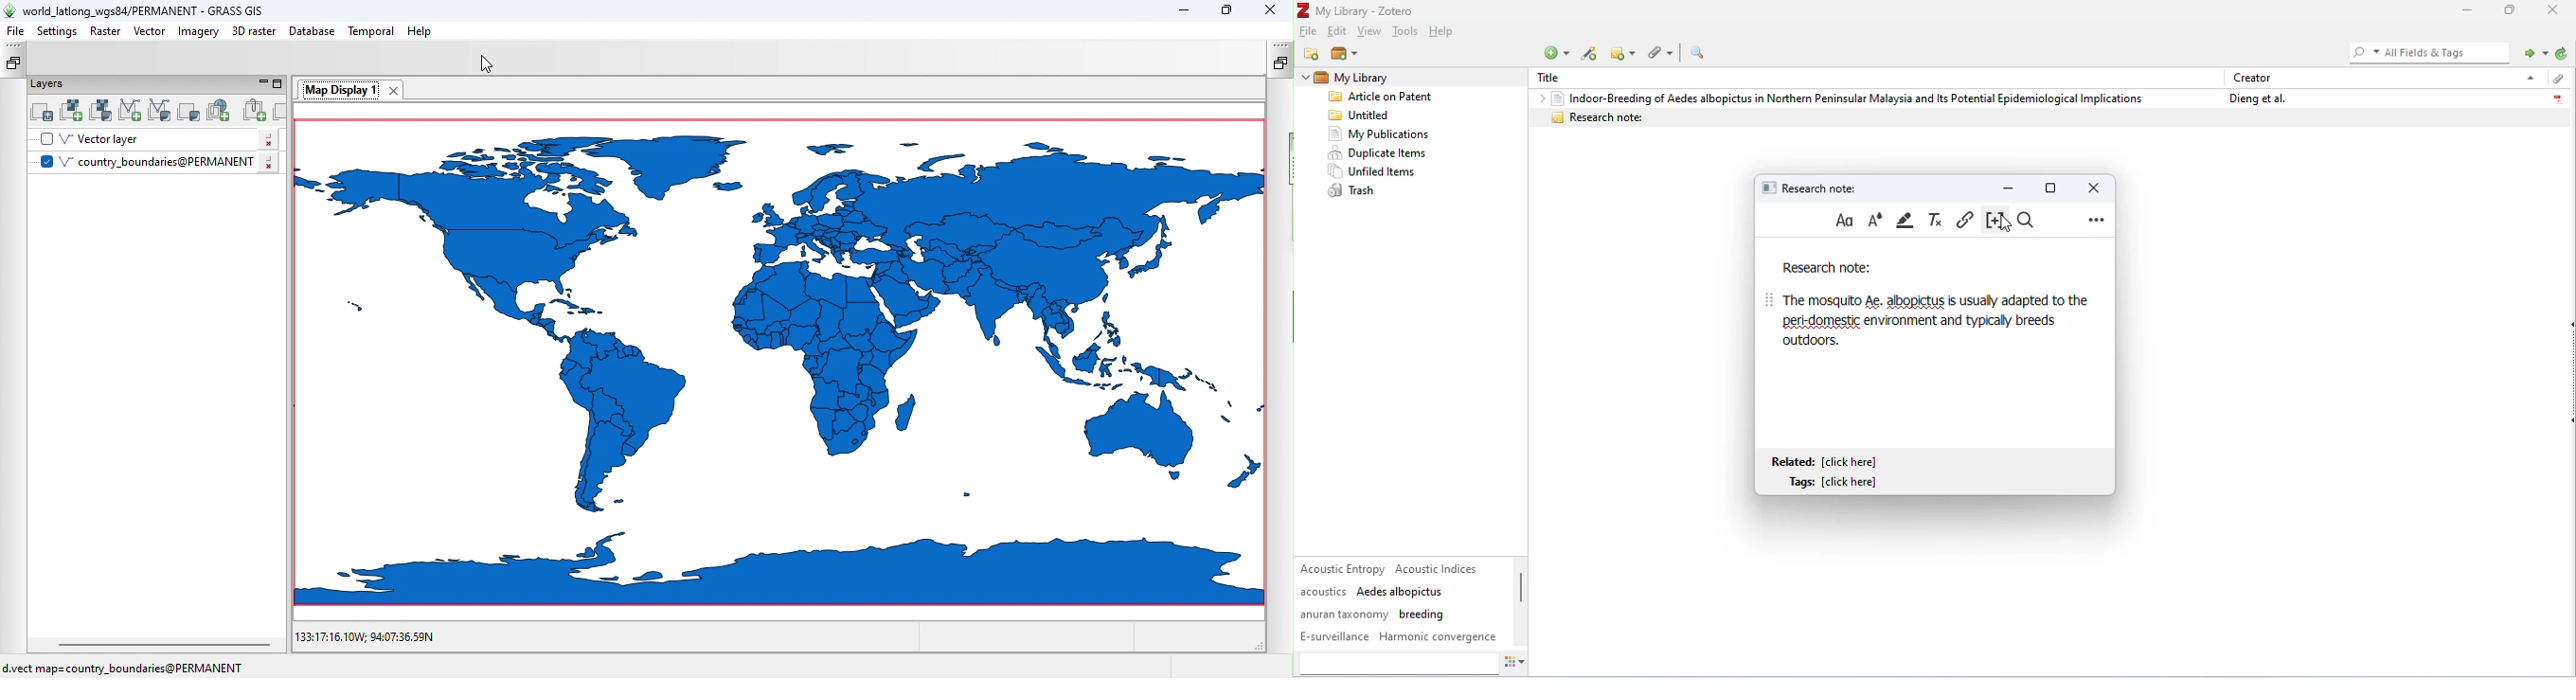 The image size is (2576, 700). Describe the element at coordinates (1375, 172) in the screenshot. I see `unfiled items` at that location.